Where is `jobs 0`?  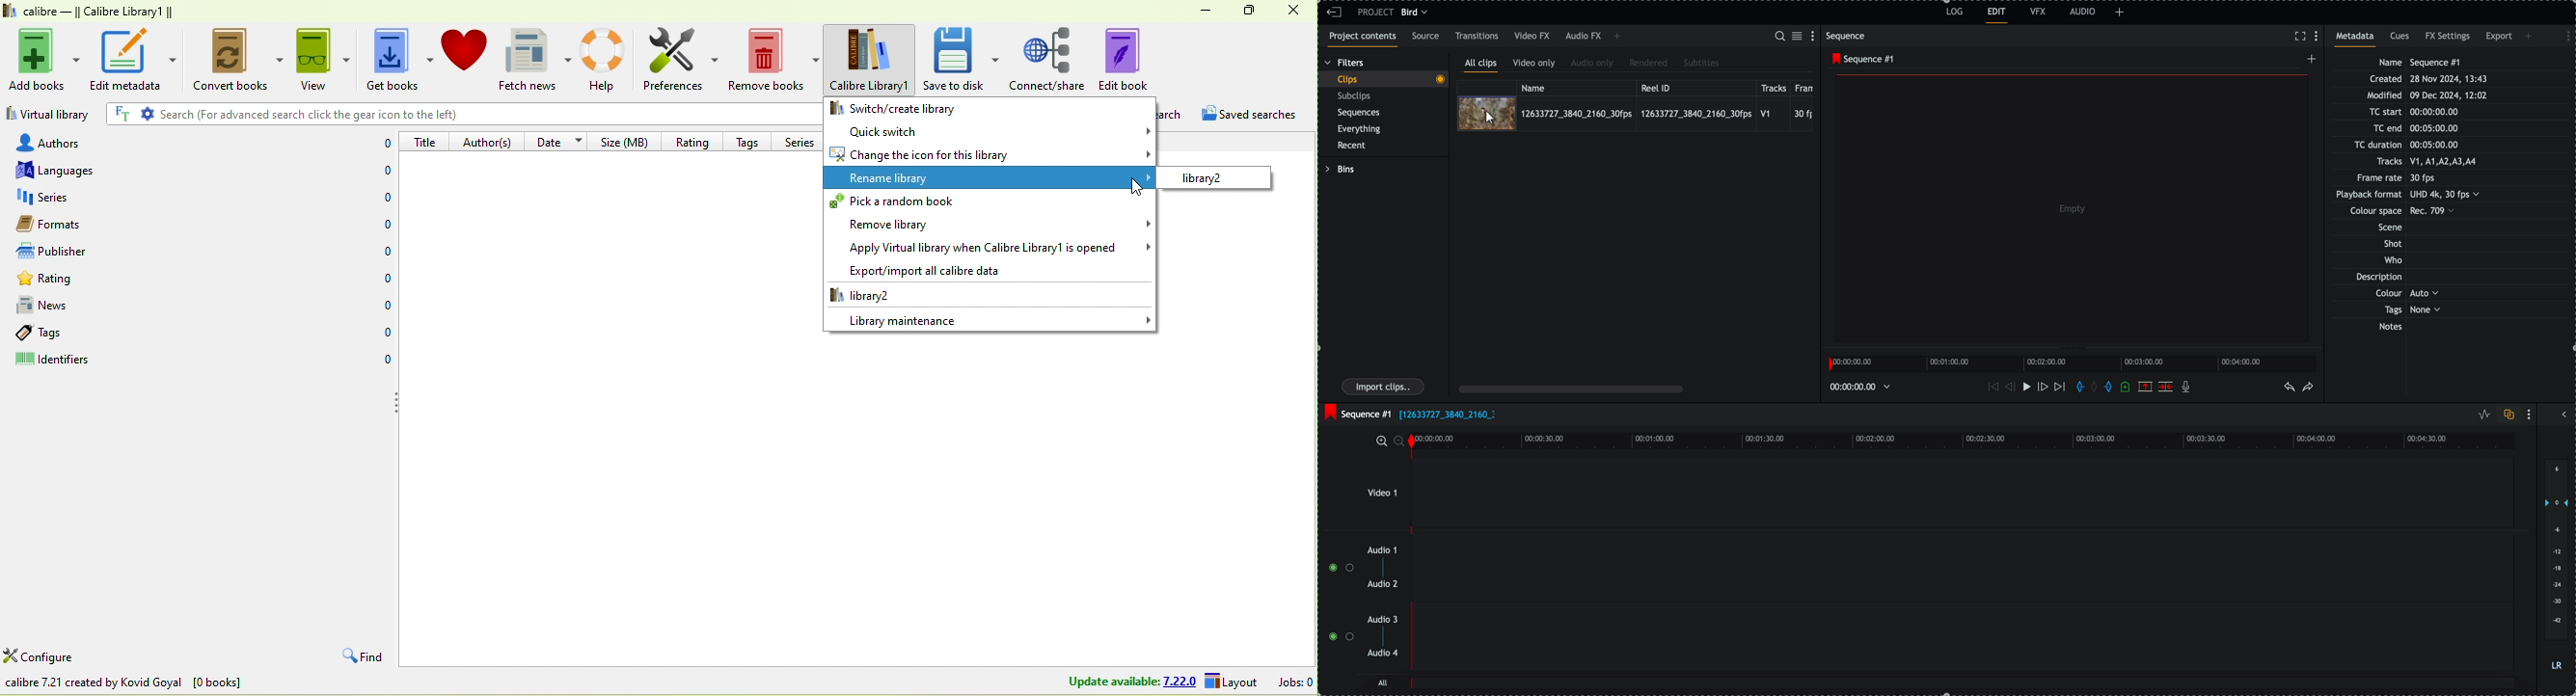
jobs 0 is located at coordinates (1295, 682).